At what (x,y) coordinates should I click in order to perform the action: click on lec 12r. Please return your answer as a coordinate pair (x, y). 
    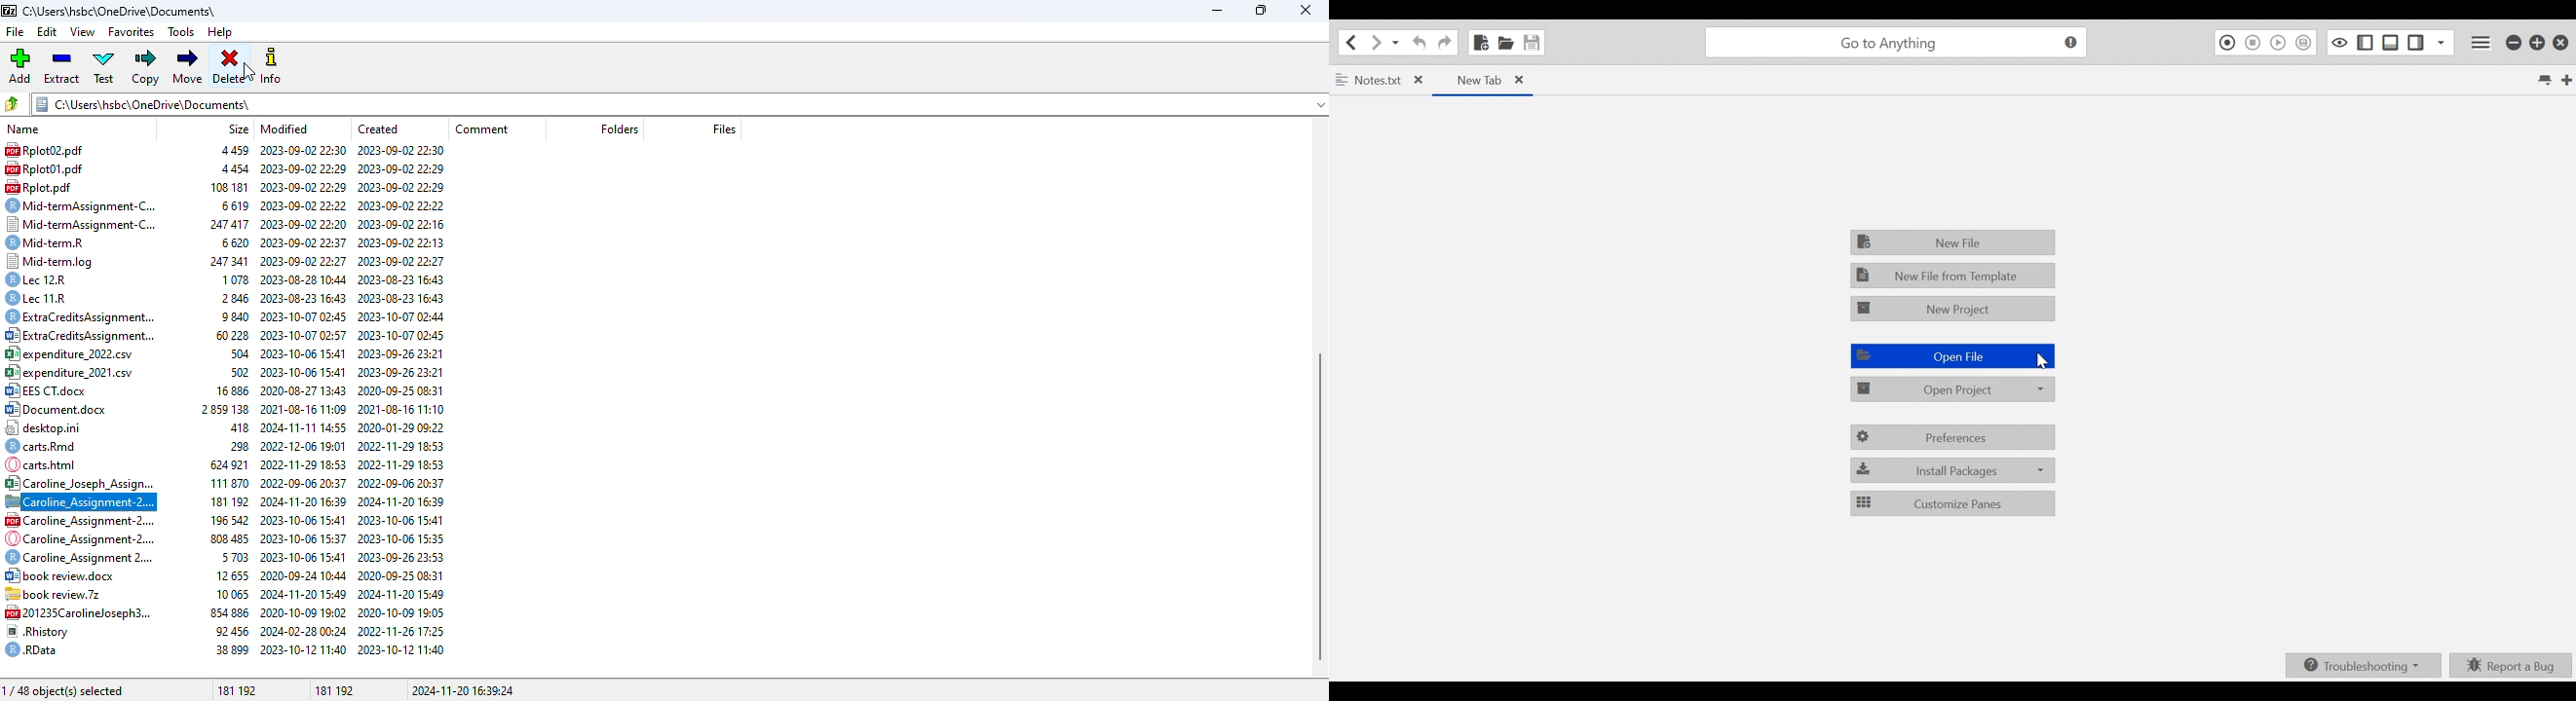
    Looking at the image, I should click on (48, 279).